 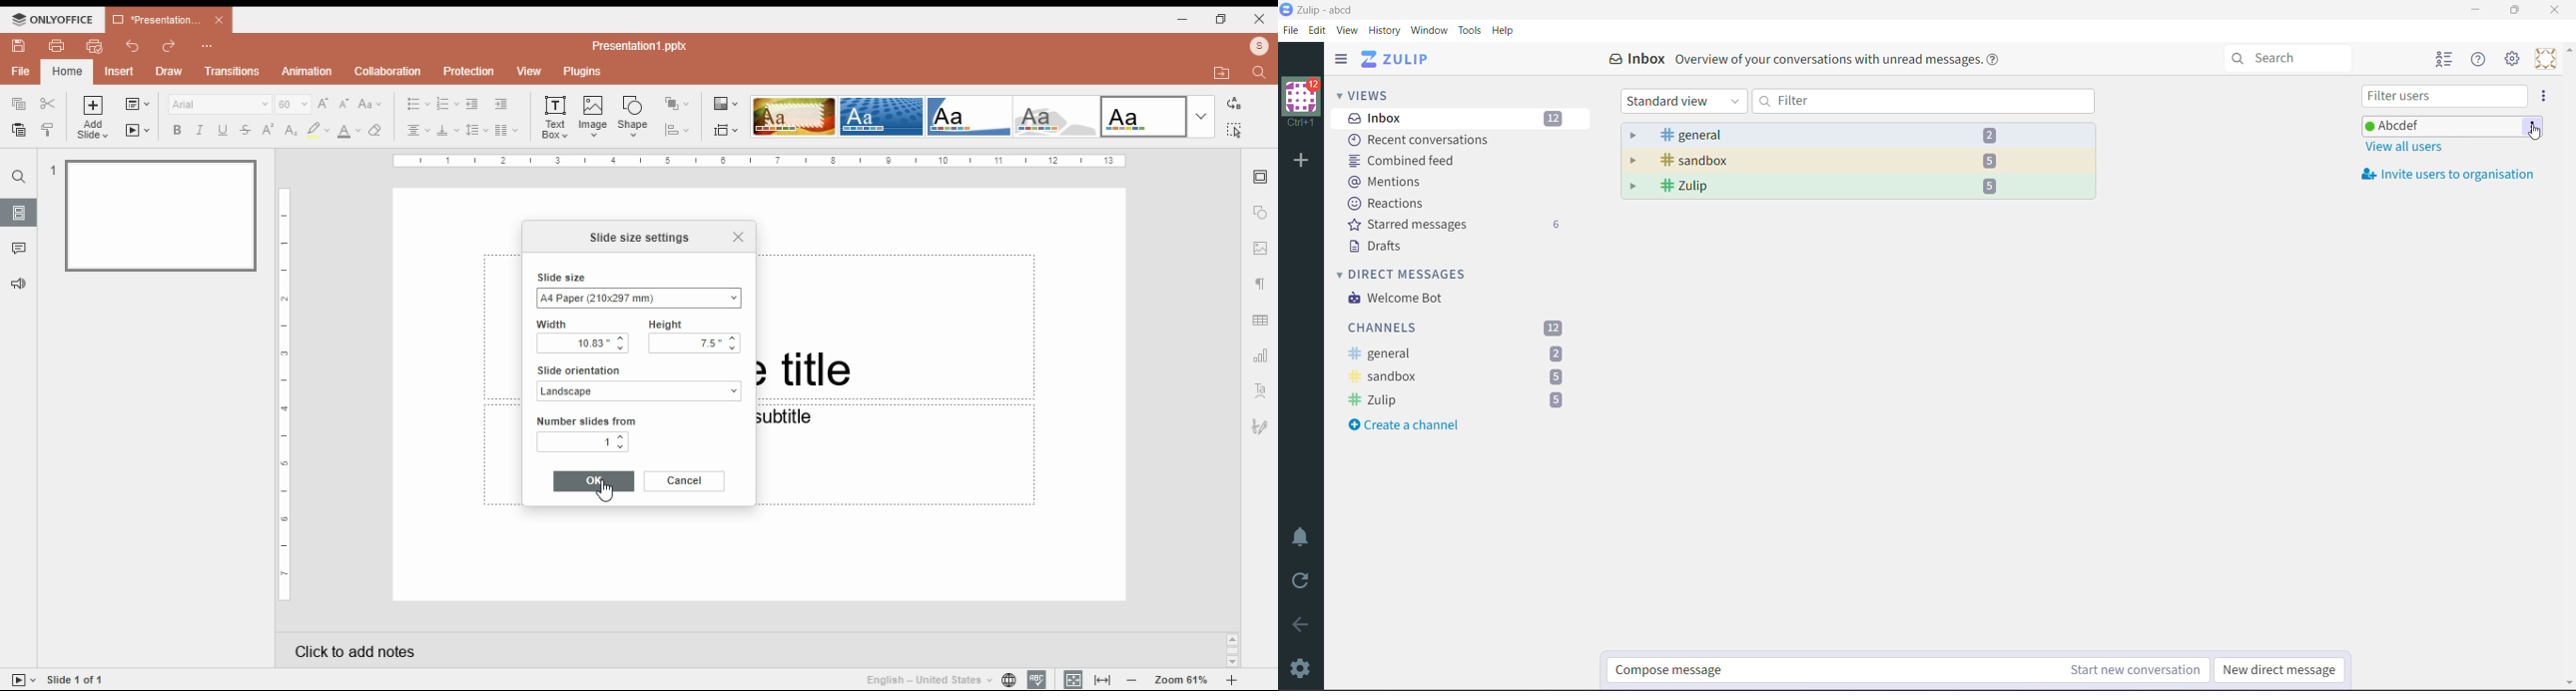 What do you see at coordinates (232, 71) in the screenshot?
I see `transitions` at bounding box center [232, 71].